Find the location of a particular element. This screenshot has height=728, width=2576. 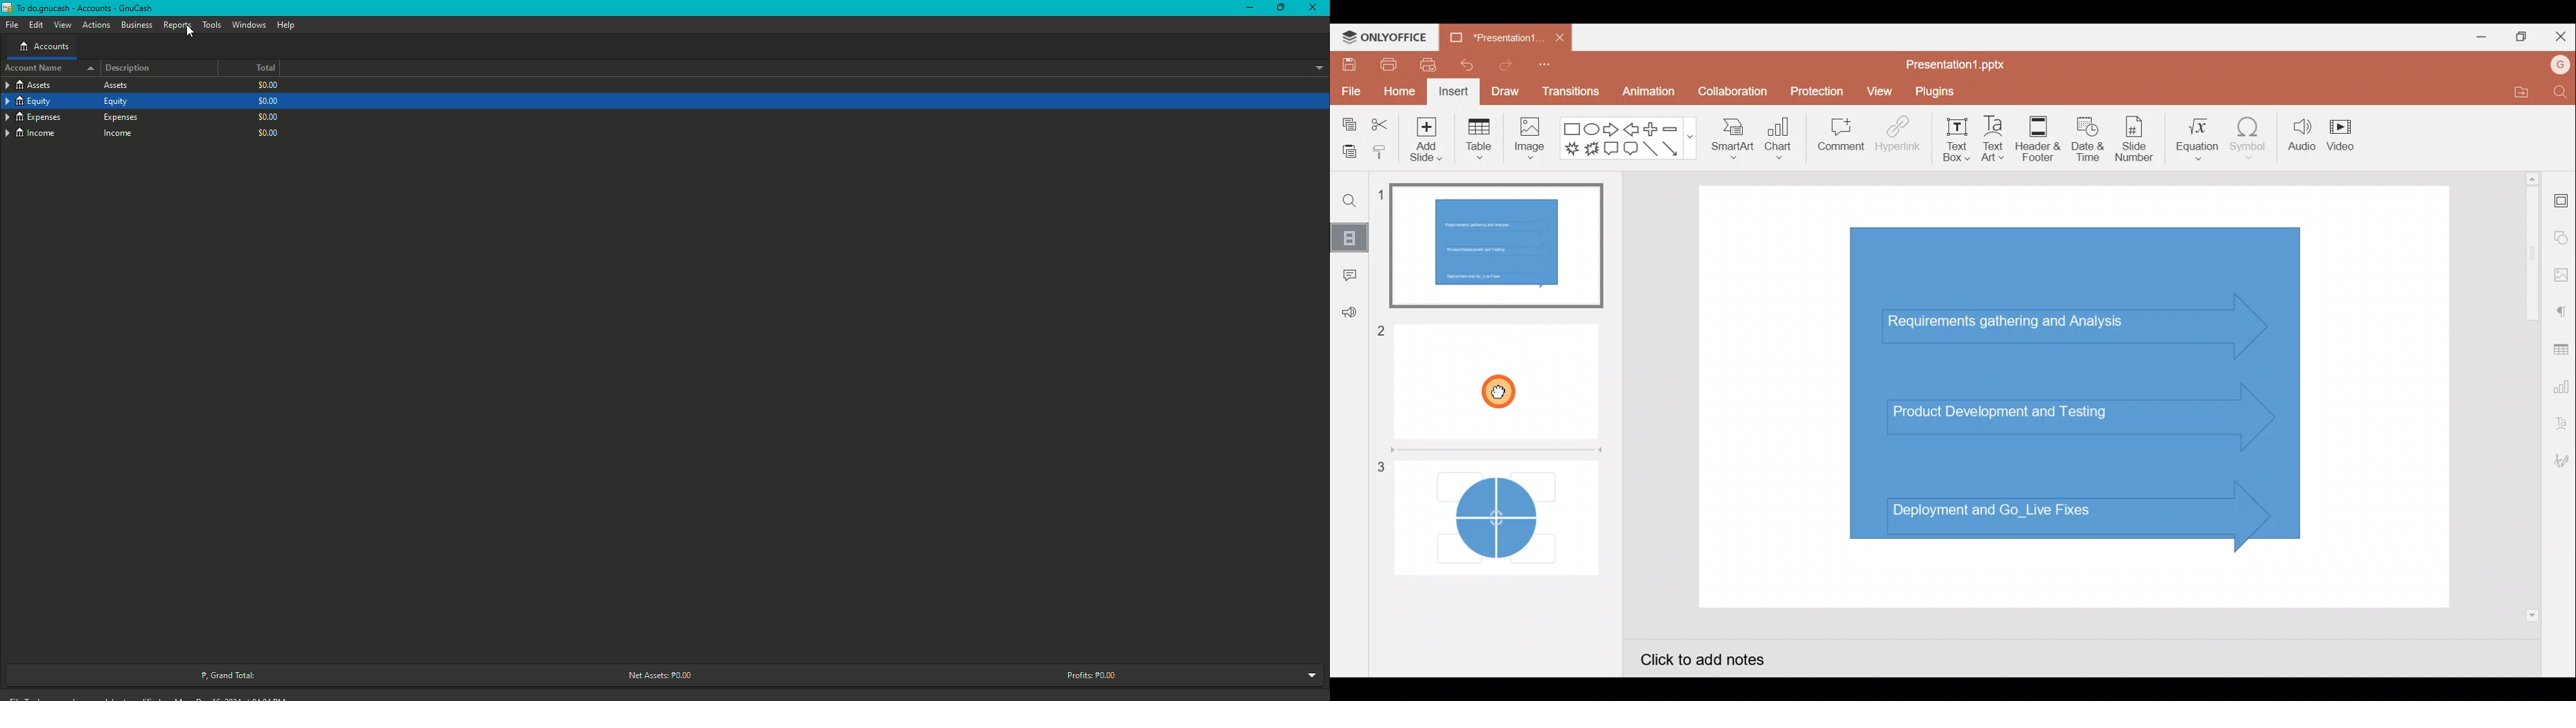

$0 is located at coordinates (263, 112).